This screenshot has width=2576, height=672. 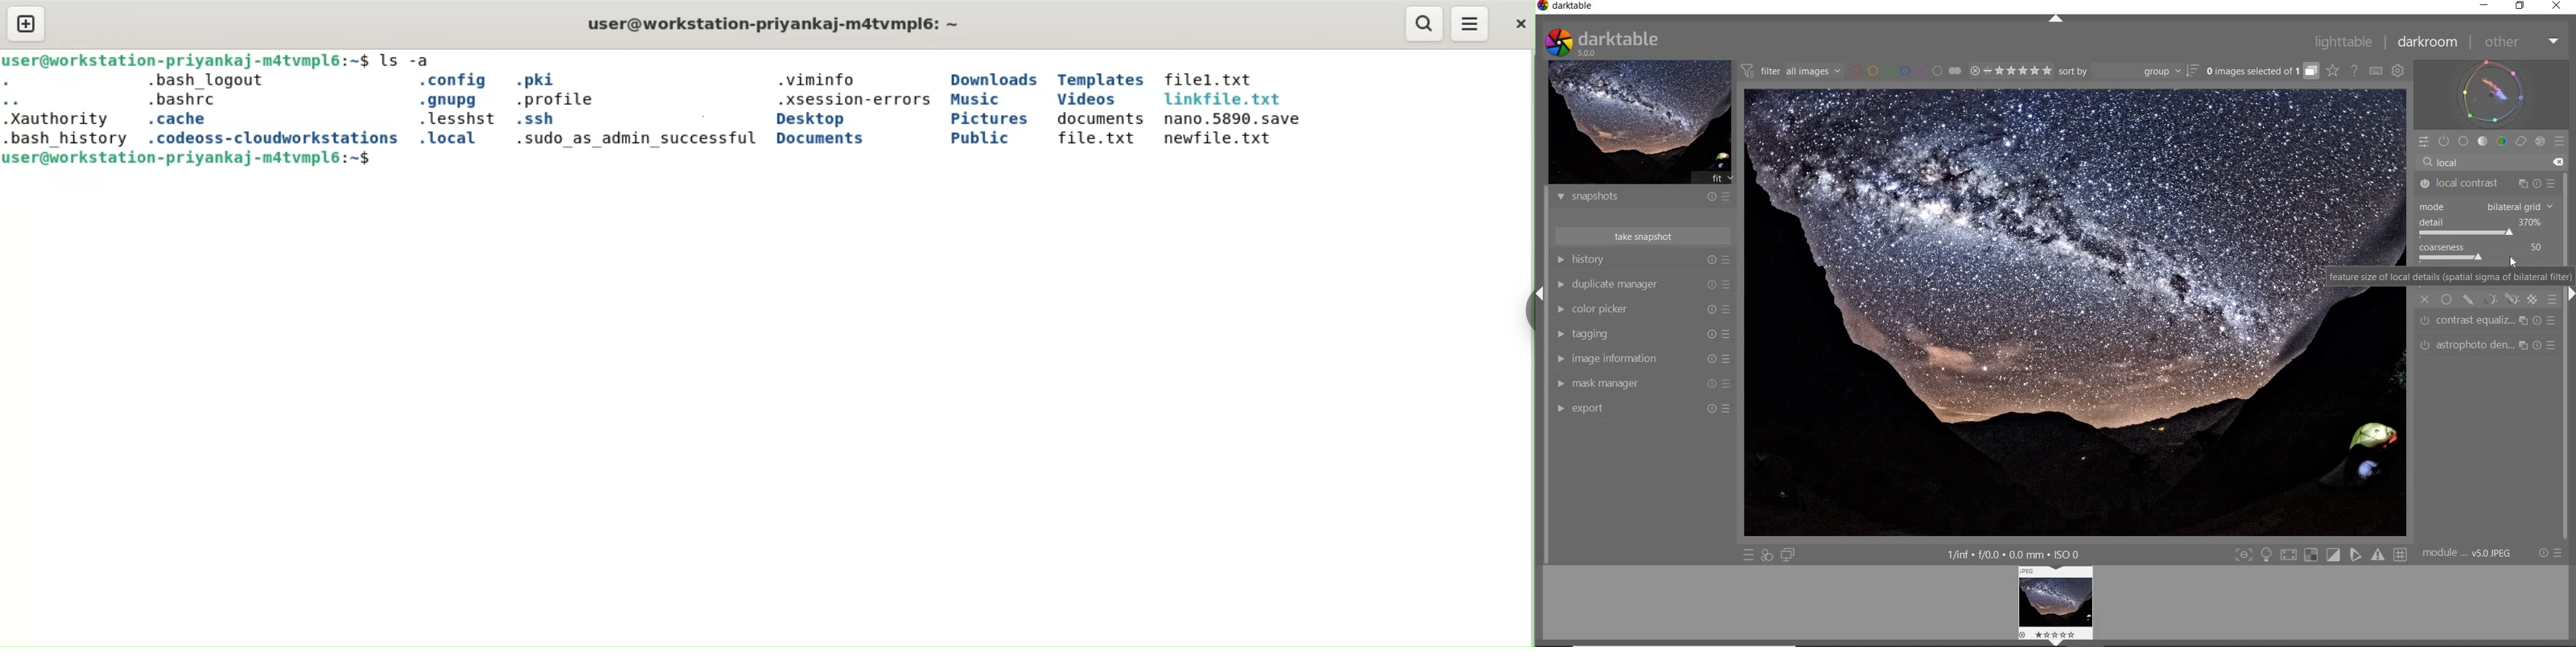 I want to click on Astrophoto denoise, so click(x=2474, y=345).